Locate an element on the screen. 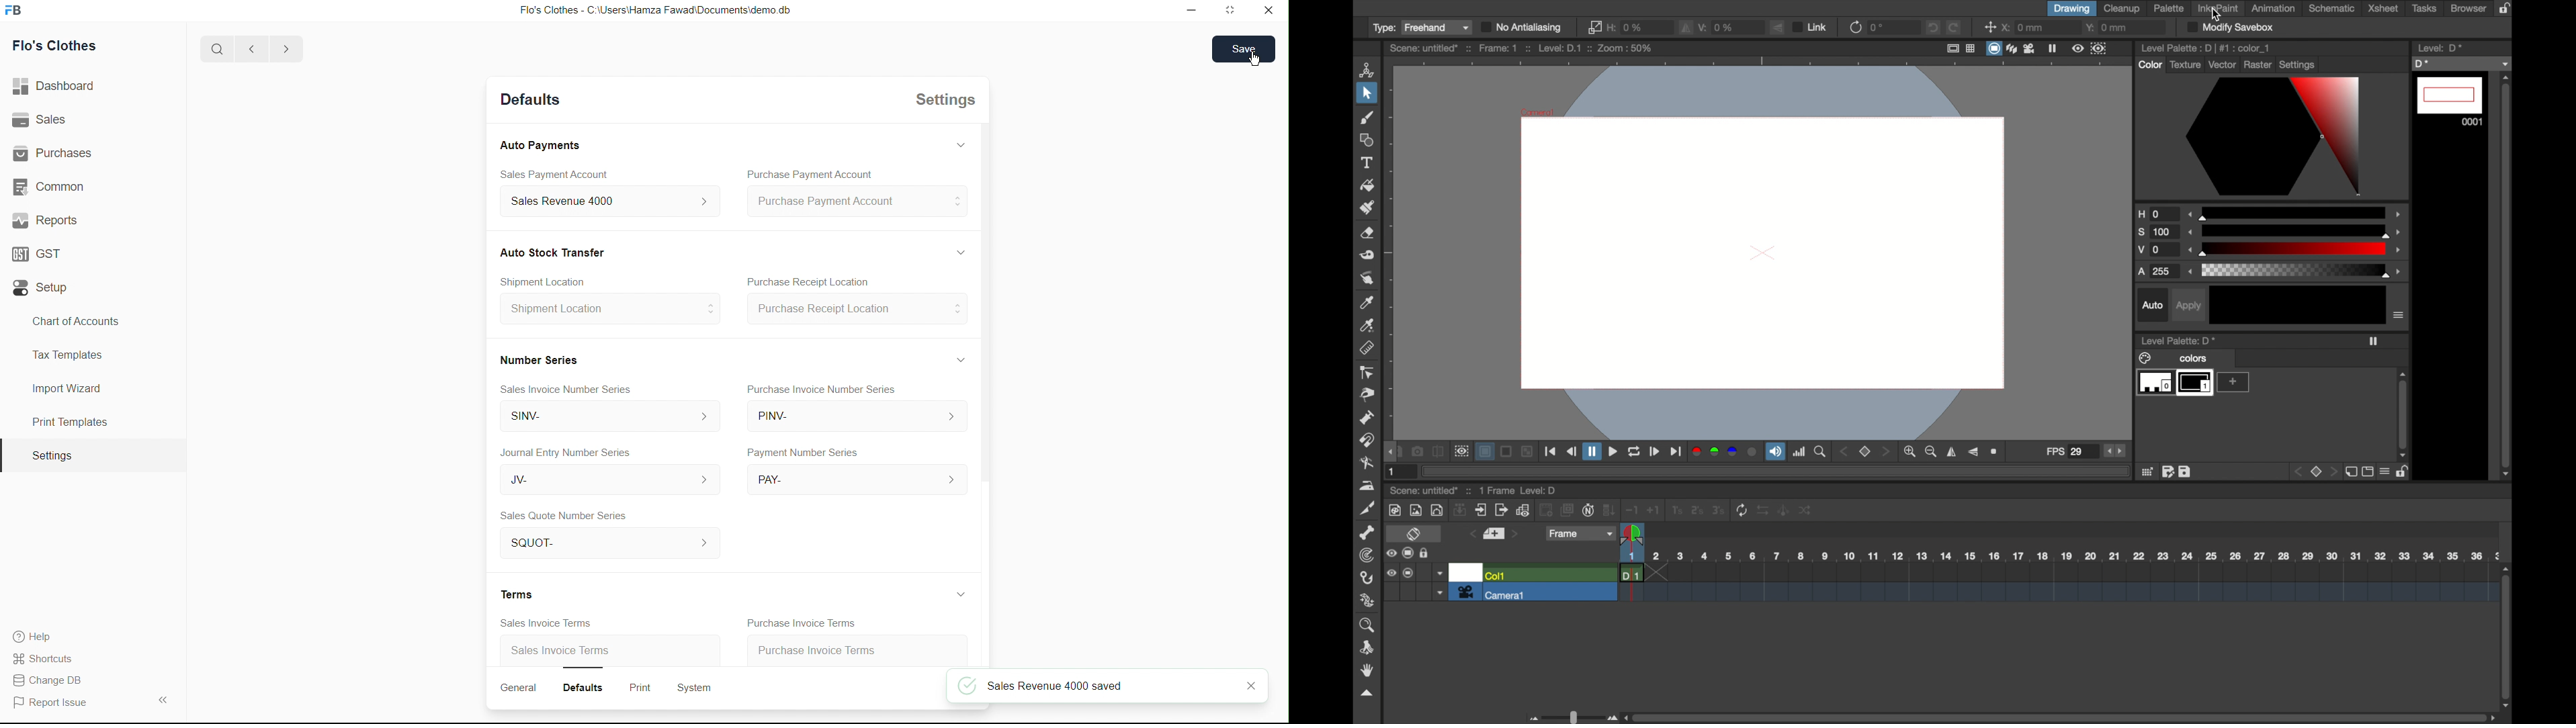  Minimize is located at coordinates (1189, 11).